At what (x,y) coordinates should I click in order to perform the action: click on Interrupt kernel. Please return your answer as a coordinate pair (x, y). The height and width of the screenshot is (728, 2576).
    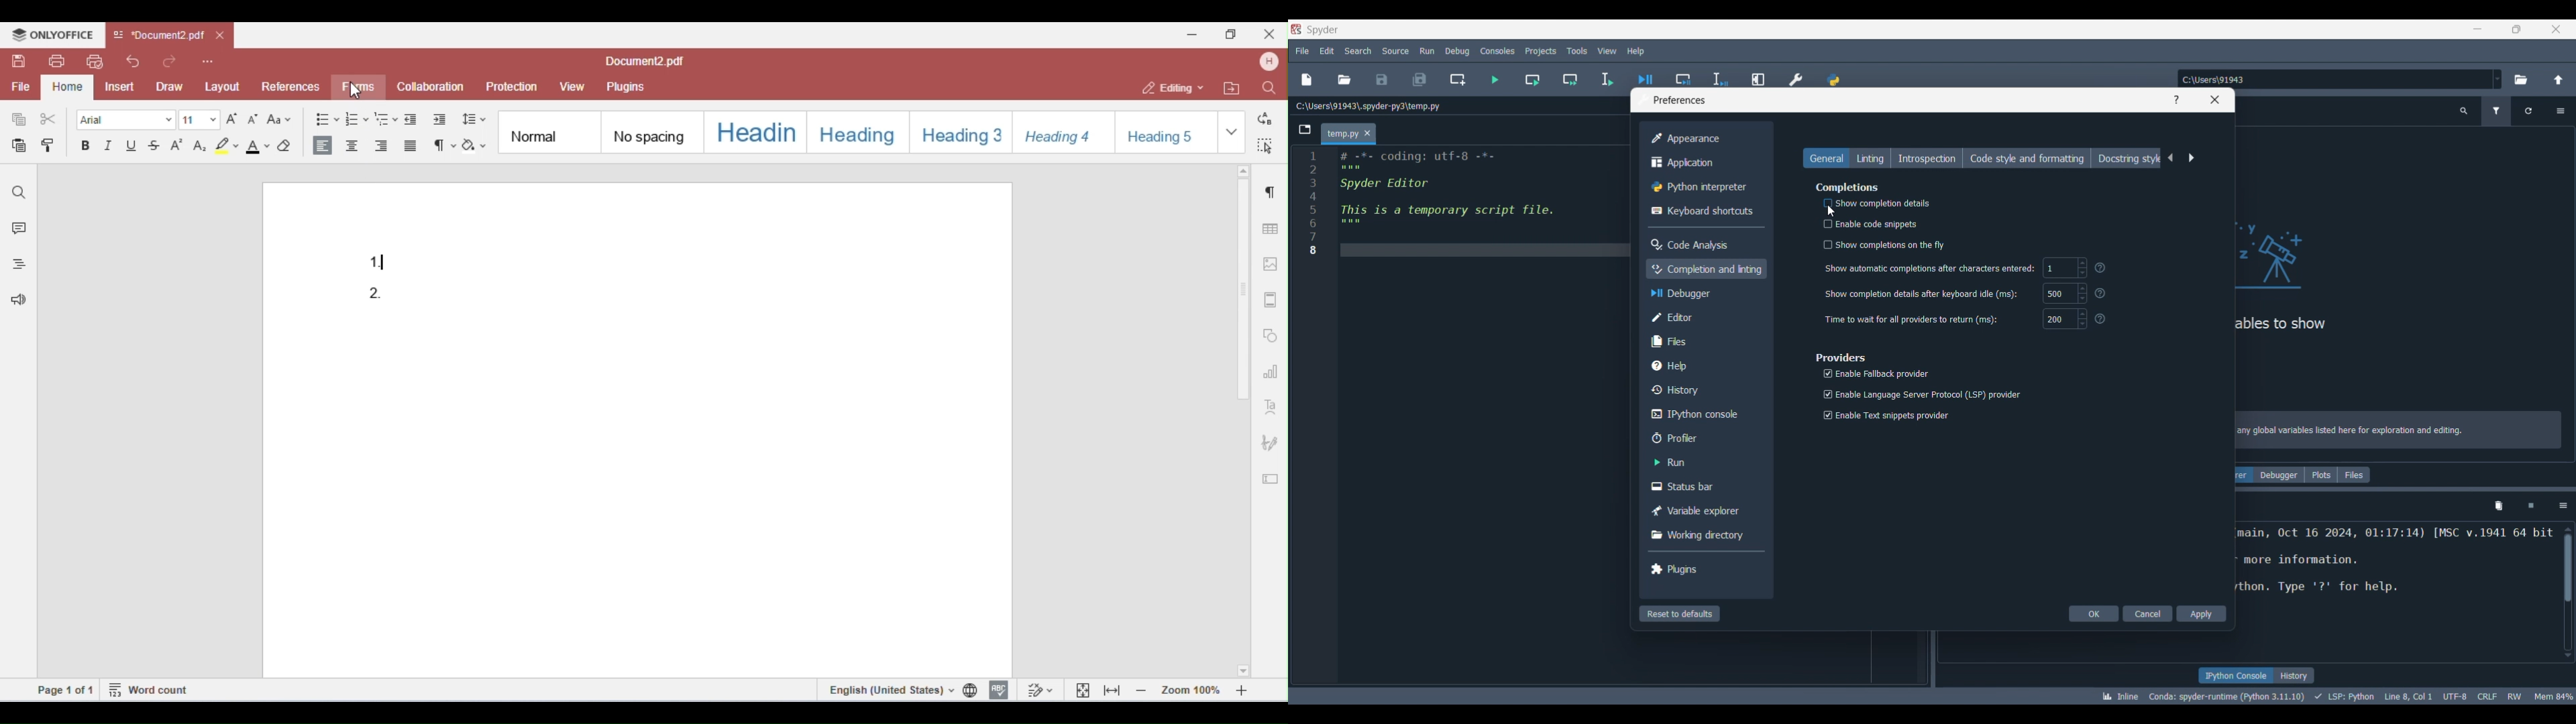
    Looking at the image, I should click on (2531, 506).